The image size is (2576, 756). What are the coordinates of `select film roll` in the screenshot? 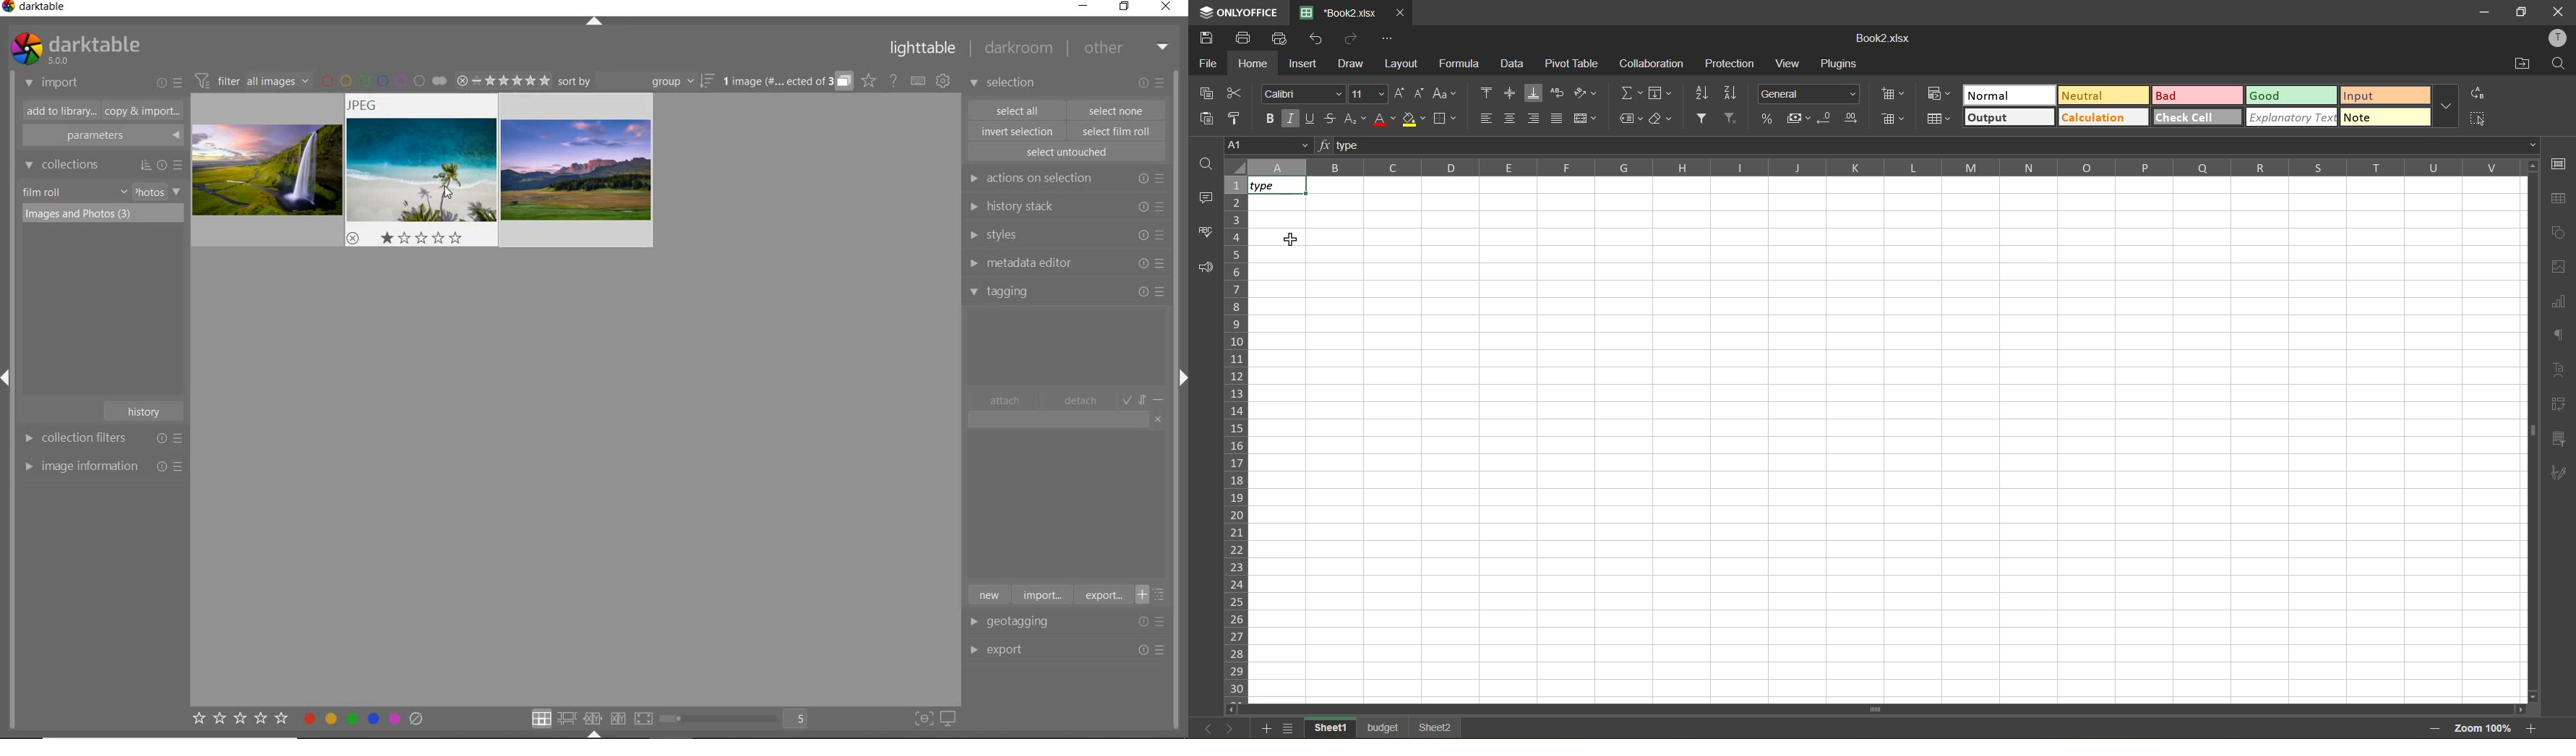 It's located at (1117, 130).